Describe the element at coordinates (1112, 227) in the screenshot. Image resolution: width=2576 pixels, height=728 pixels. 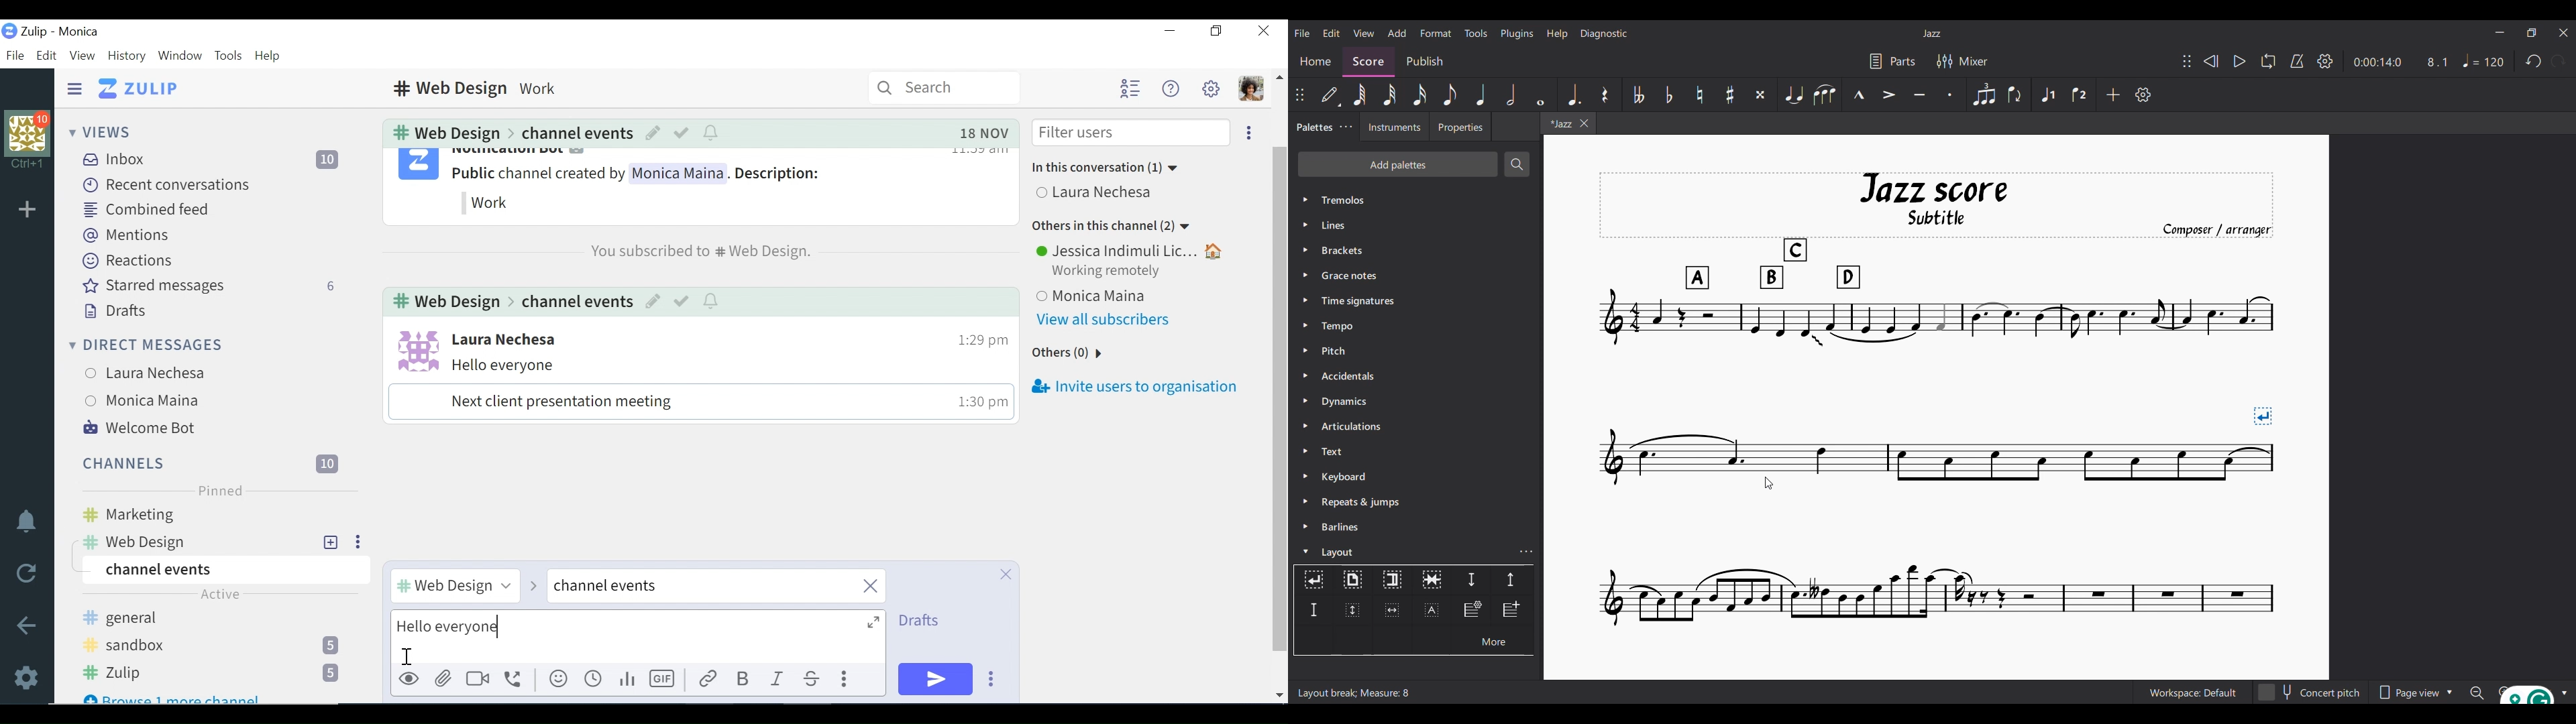
I see `Others in this channel` at that location.